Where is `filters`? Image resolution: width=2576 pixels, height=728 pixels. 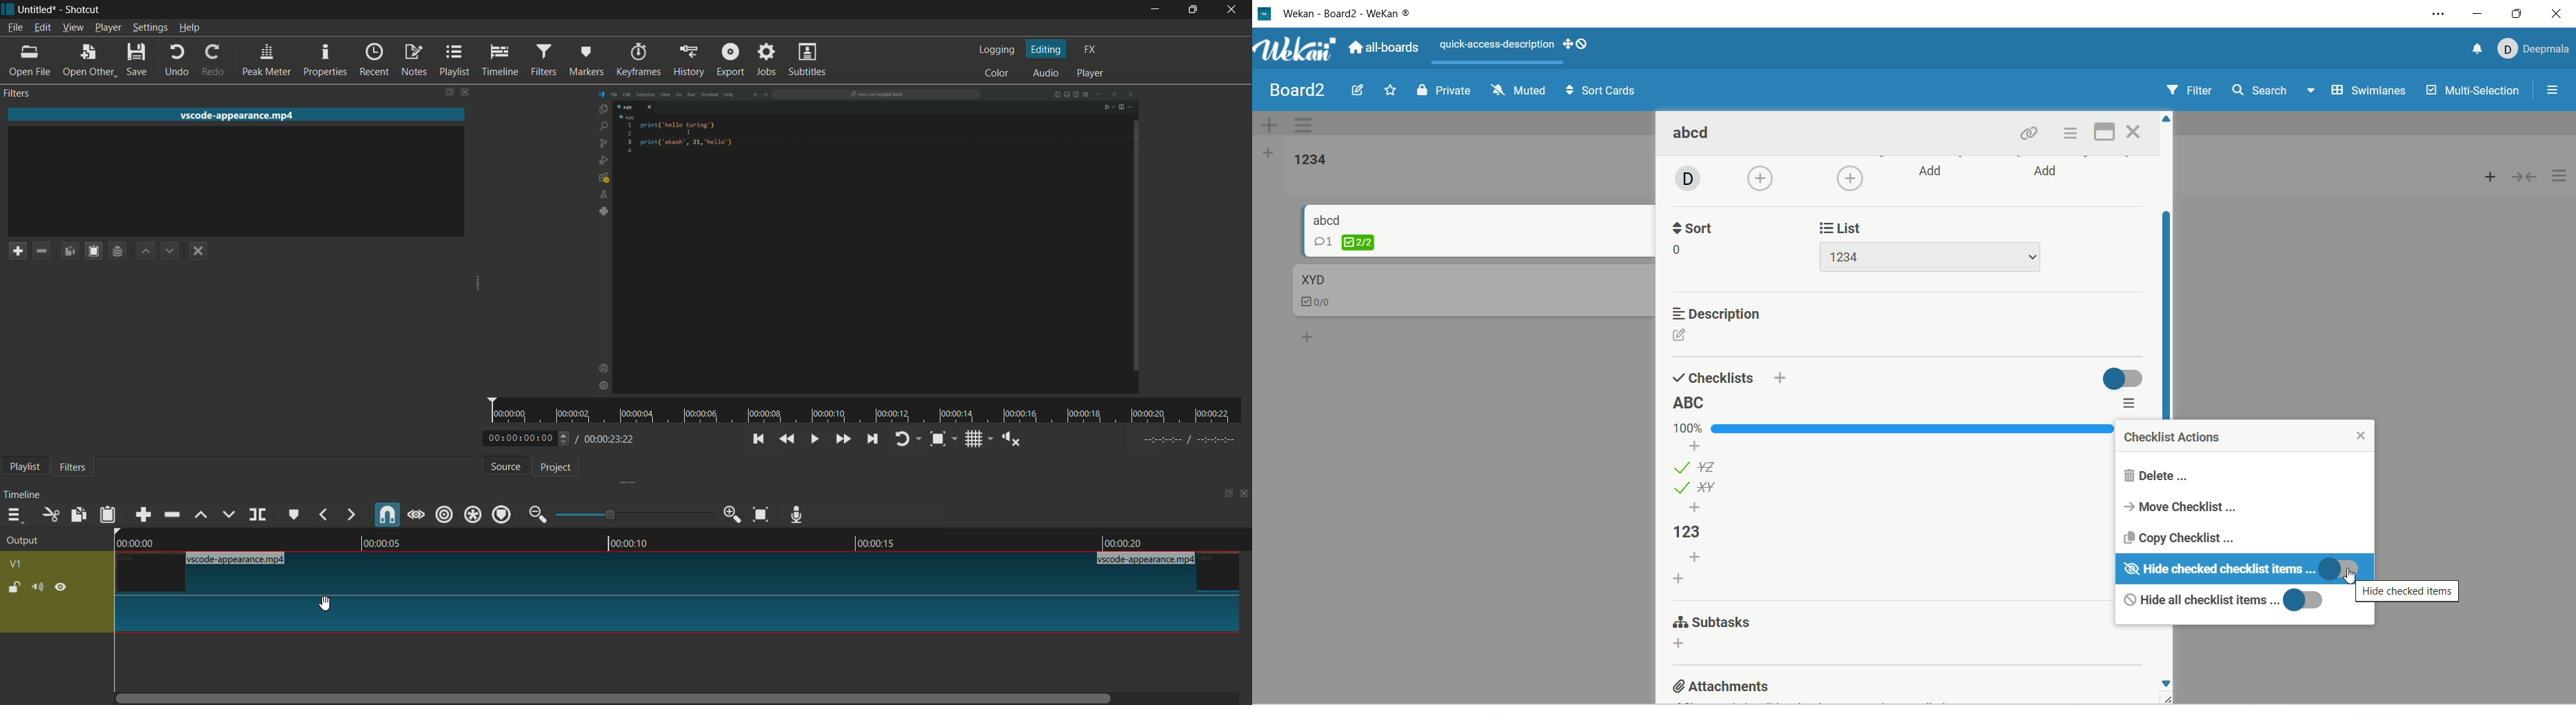
filters is located at coordinates (545, 60).